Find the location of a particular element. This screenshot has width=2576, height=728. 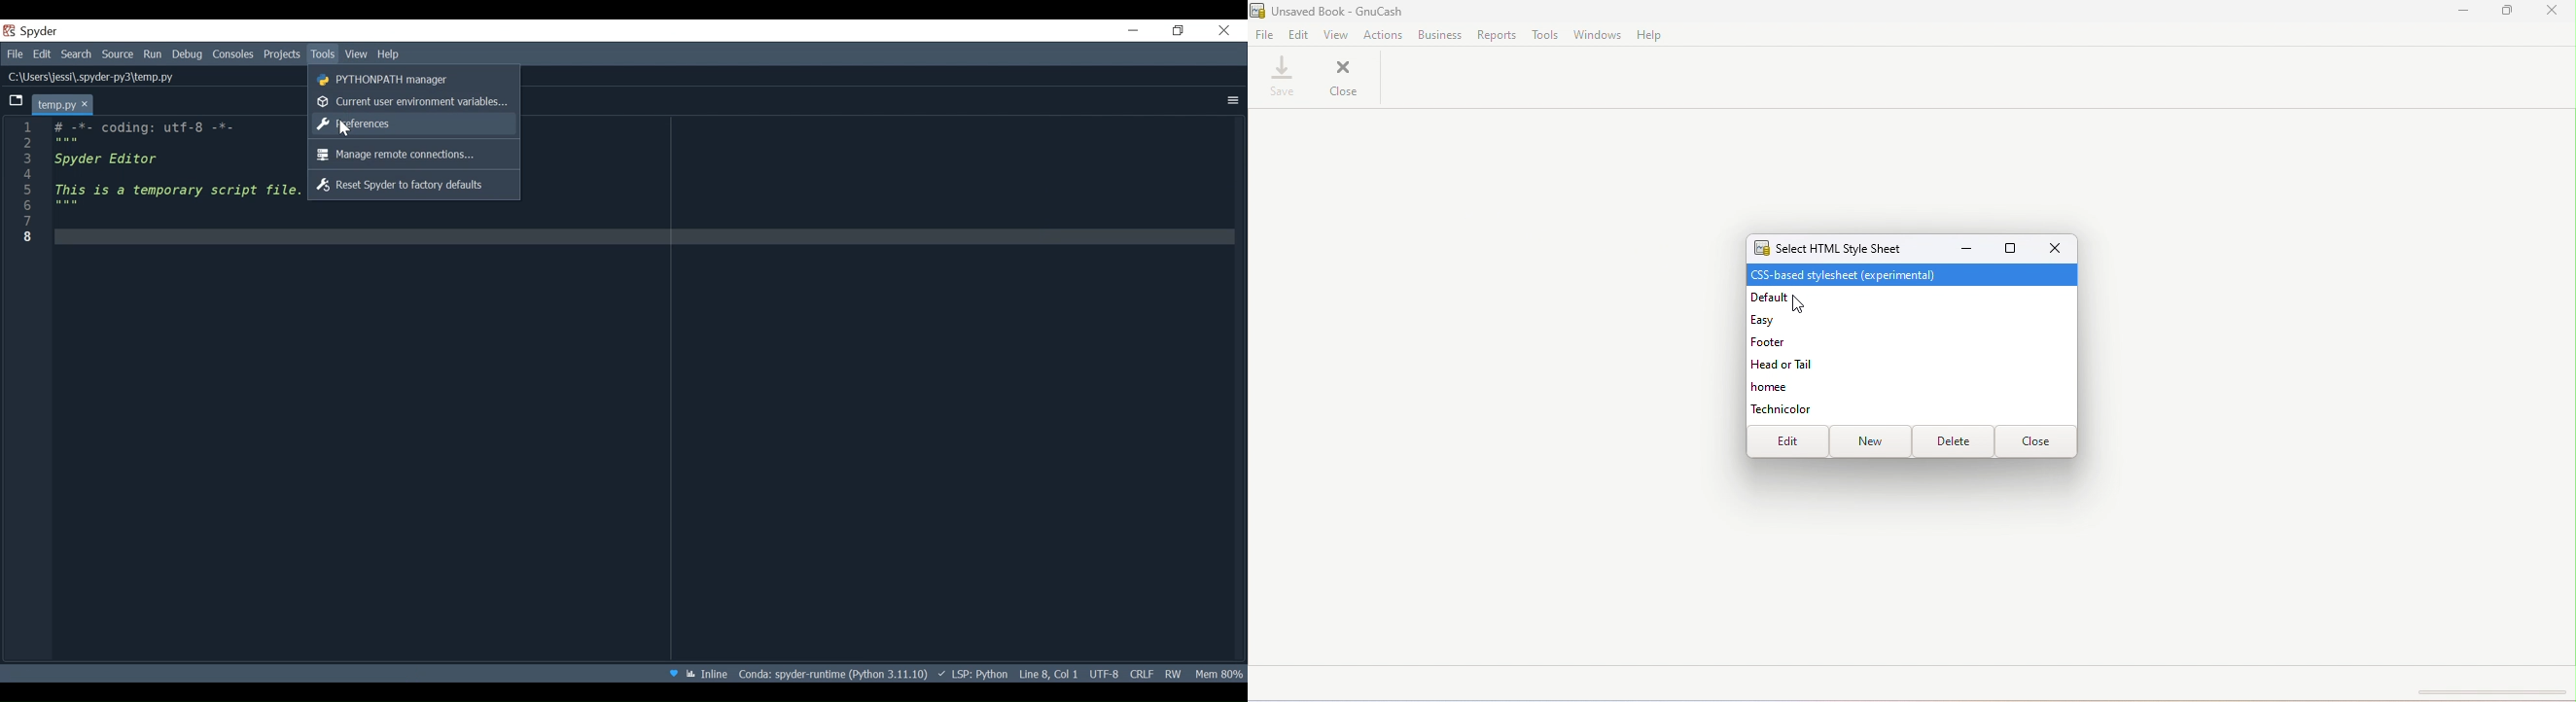

Reset Spyder to factory defaults is located at coordinates (415, 185).